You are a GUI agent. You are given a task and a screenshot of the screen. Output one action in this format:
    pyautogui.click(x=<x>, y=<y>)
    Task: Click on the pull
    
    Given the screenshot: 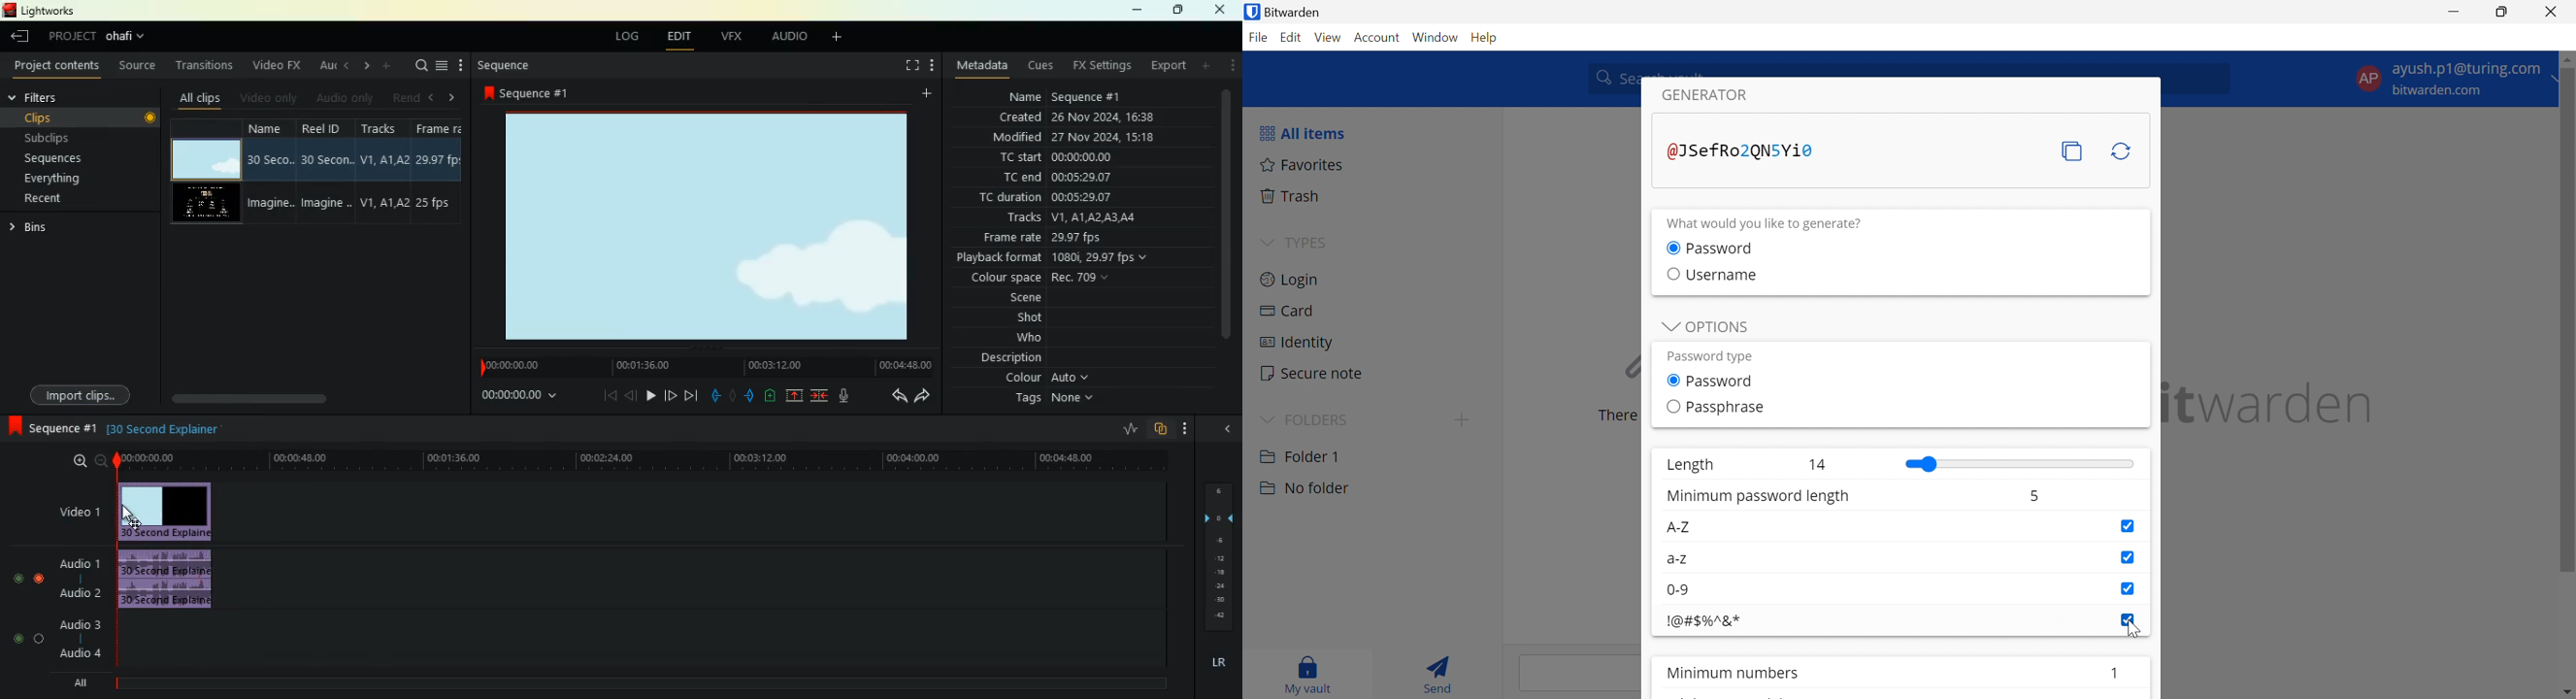 What is the action you would take?
    pyautogui.click(x=712, y=396)
    